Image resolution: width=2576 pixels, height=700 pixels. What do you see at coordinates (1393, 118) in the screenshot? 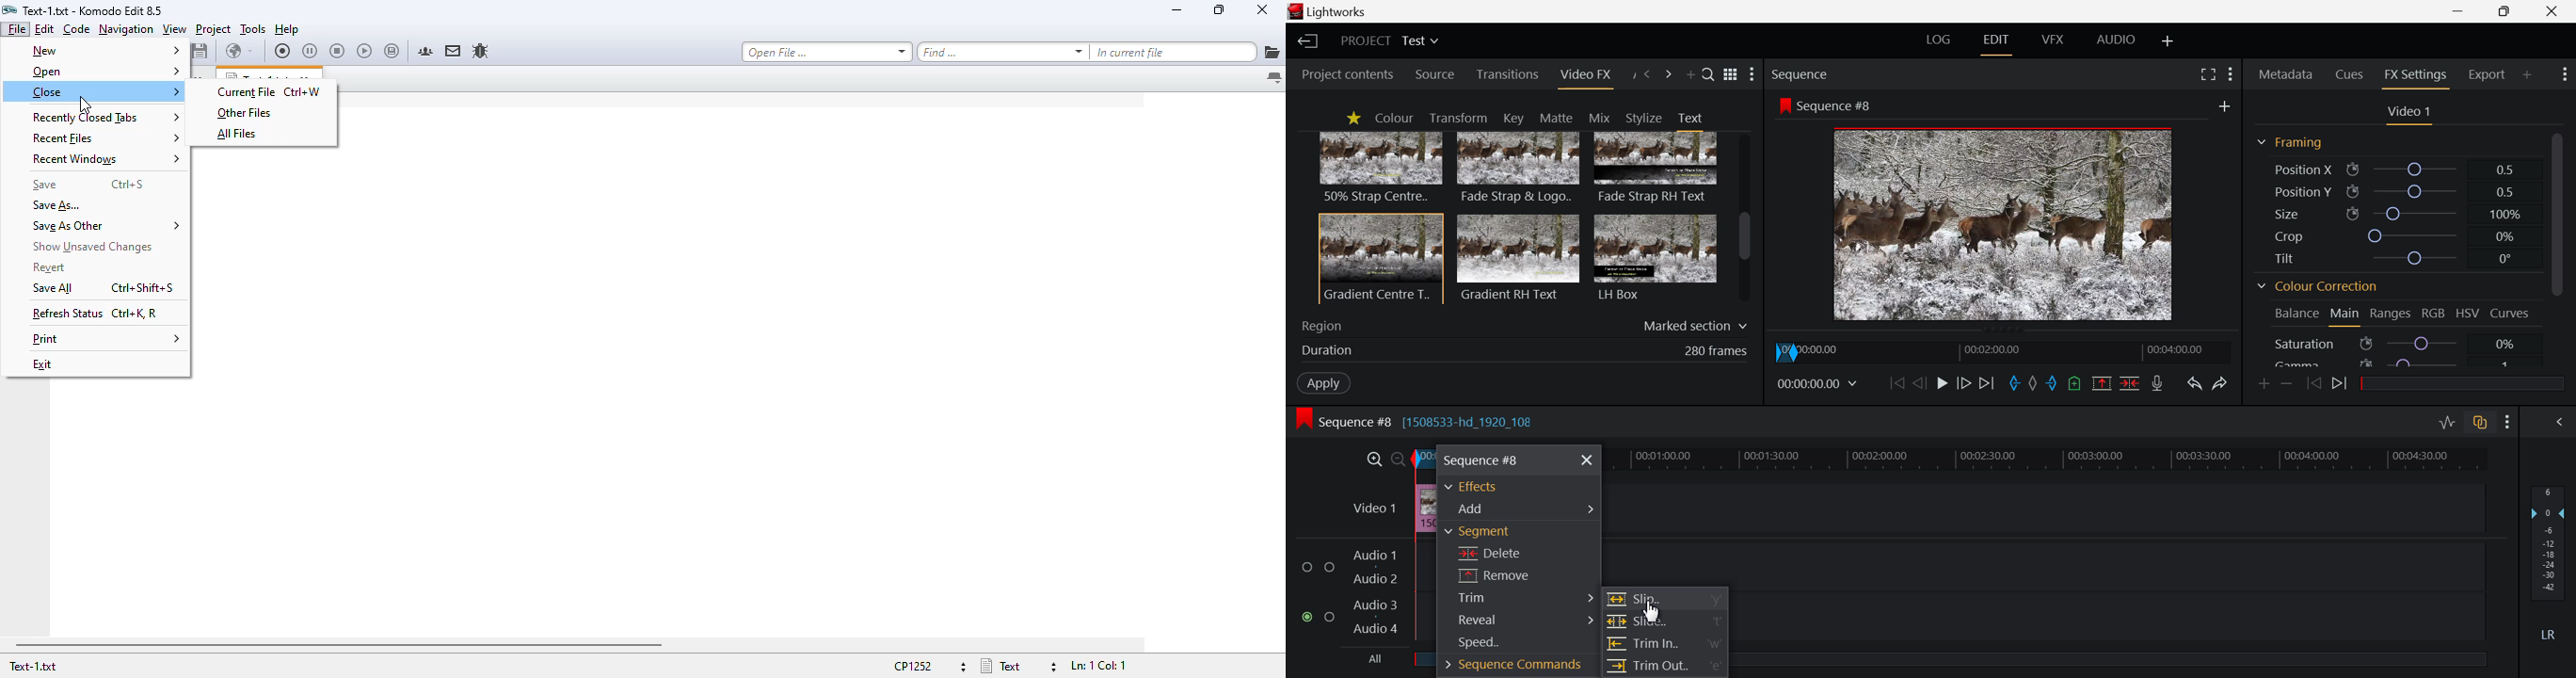
I see `Colour` at bounding box center [1393, 118].